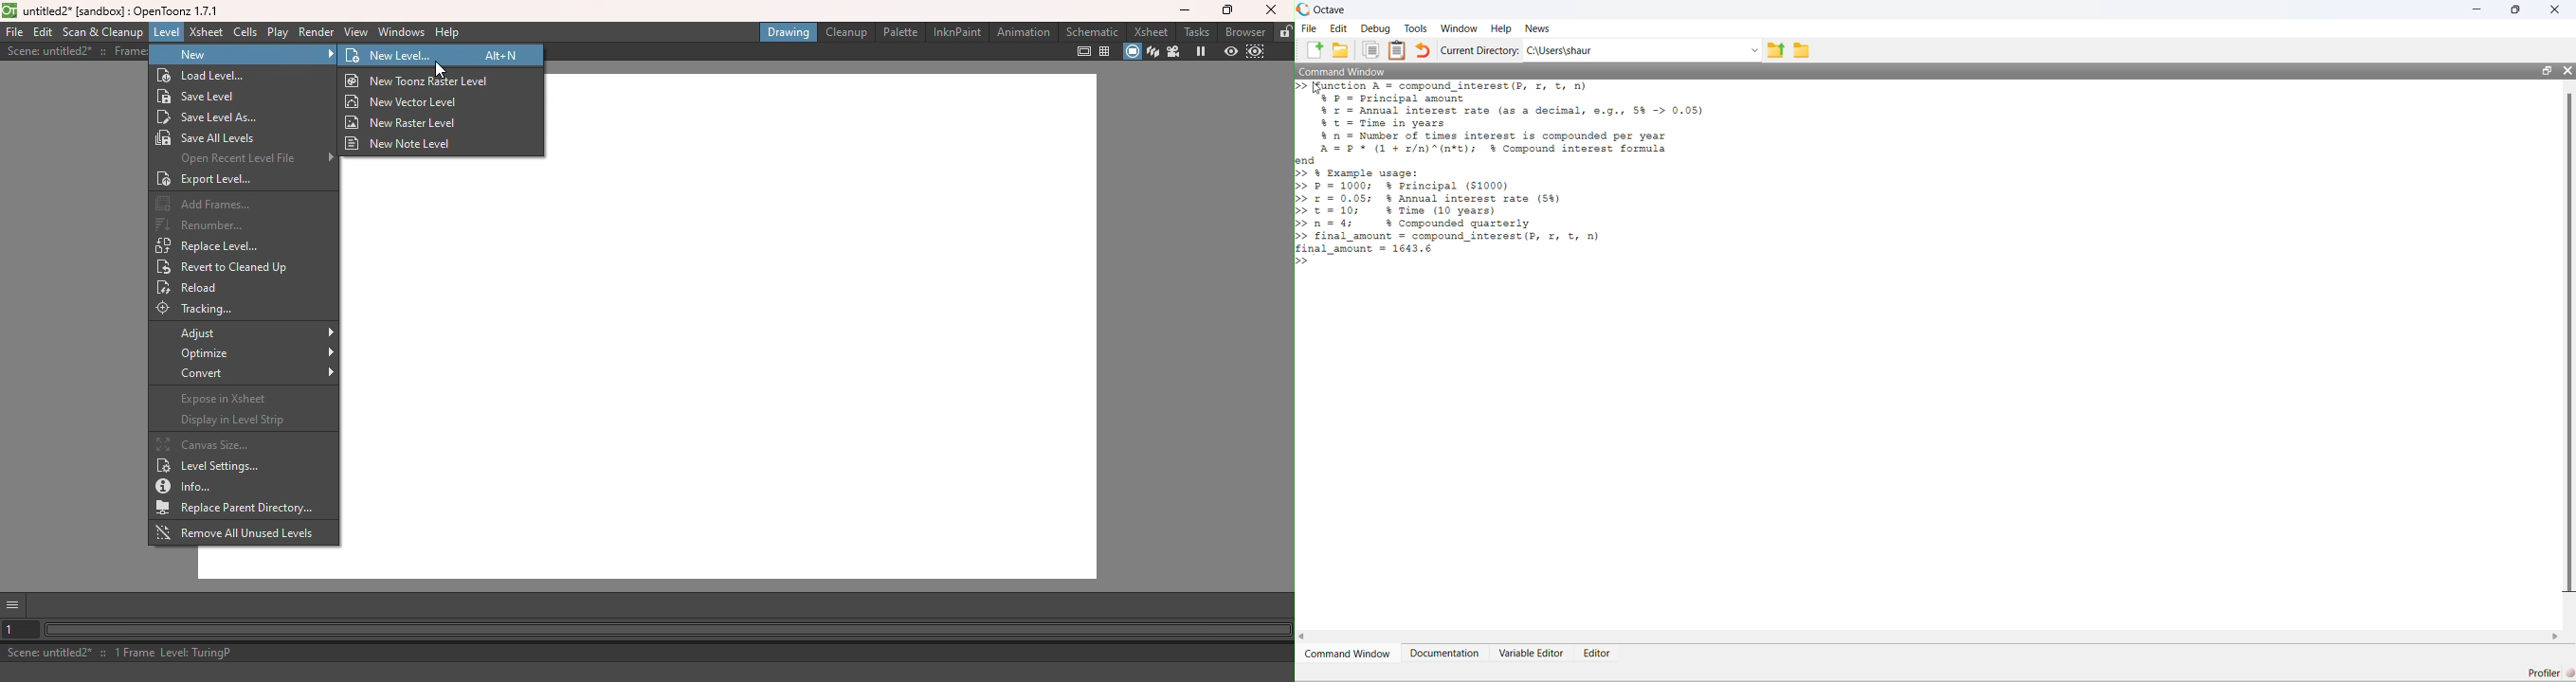 Image resolution: width=2576 pixels, height=700 pixels. What do you see at coordinates (1396, 51) in the screenshot?
I see `Clipboard` at bounding box center [1396, 51].